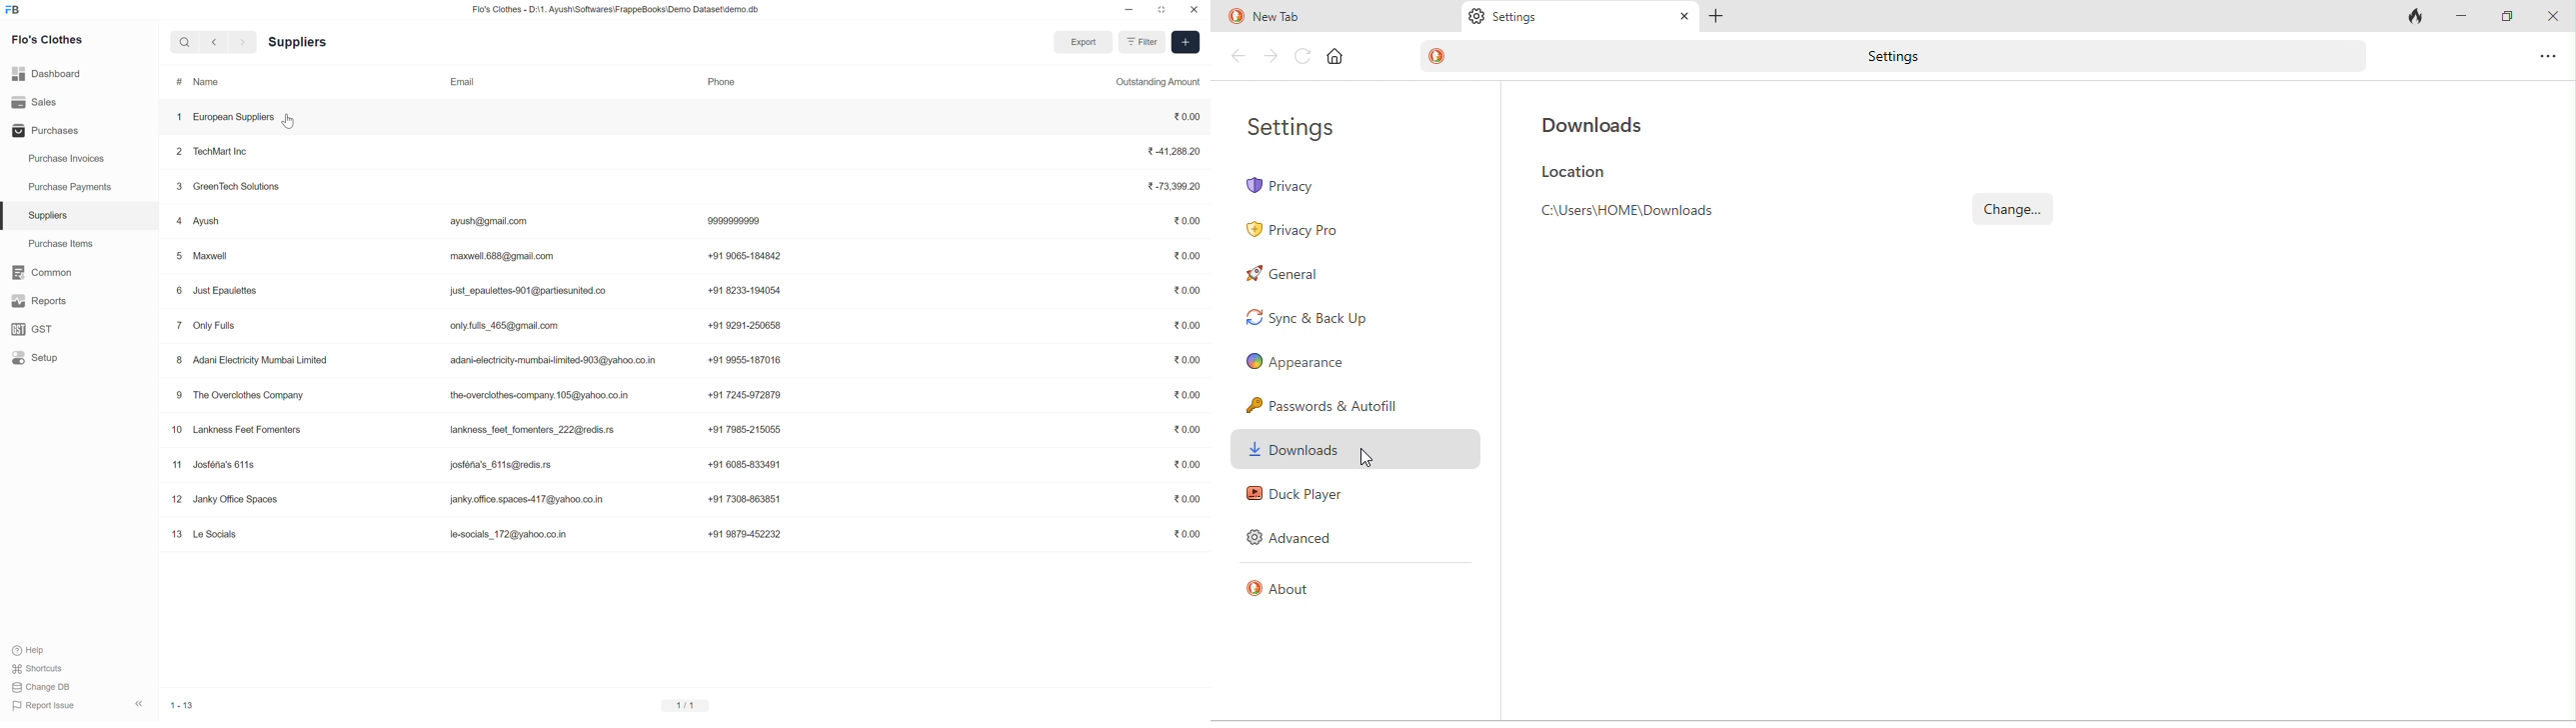 The image size is (2576, 728). Describe the element at coordinates (1168, 185) in the screenshot. I see `73,399.20` at that location.